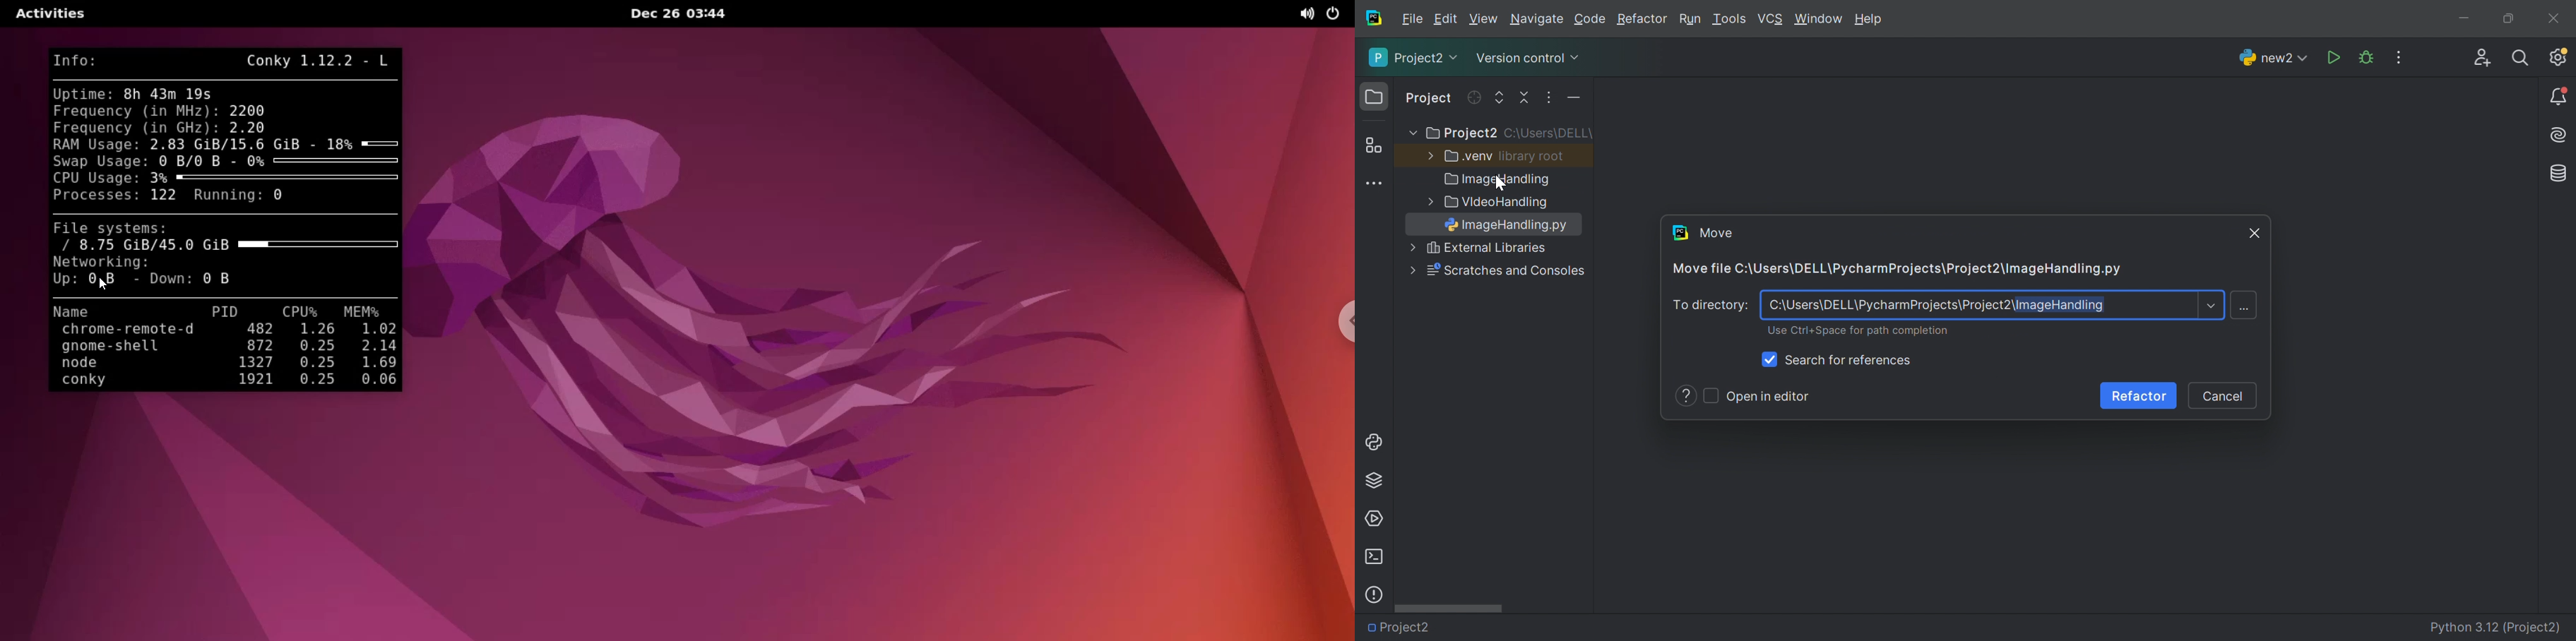 The height and width of the screenshot is (644, 2576). What do you see at coordinates (2483, 60) in the screenshot?
I see `Code with me` at bounding box center [2483, 60].